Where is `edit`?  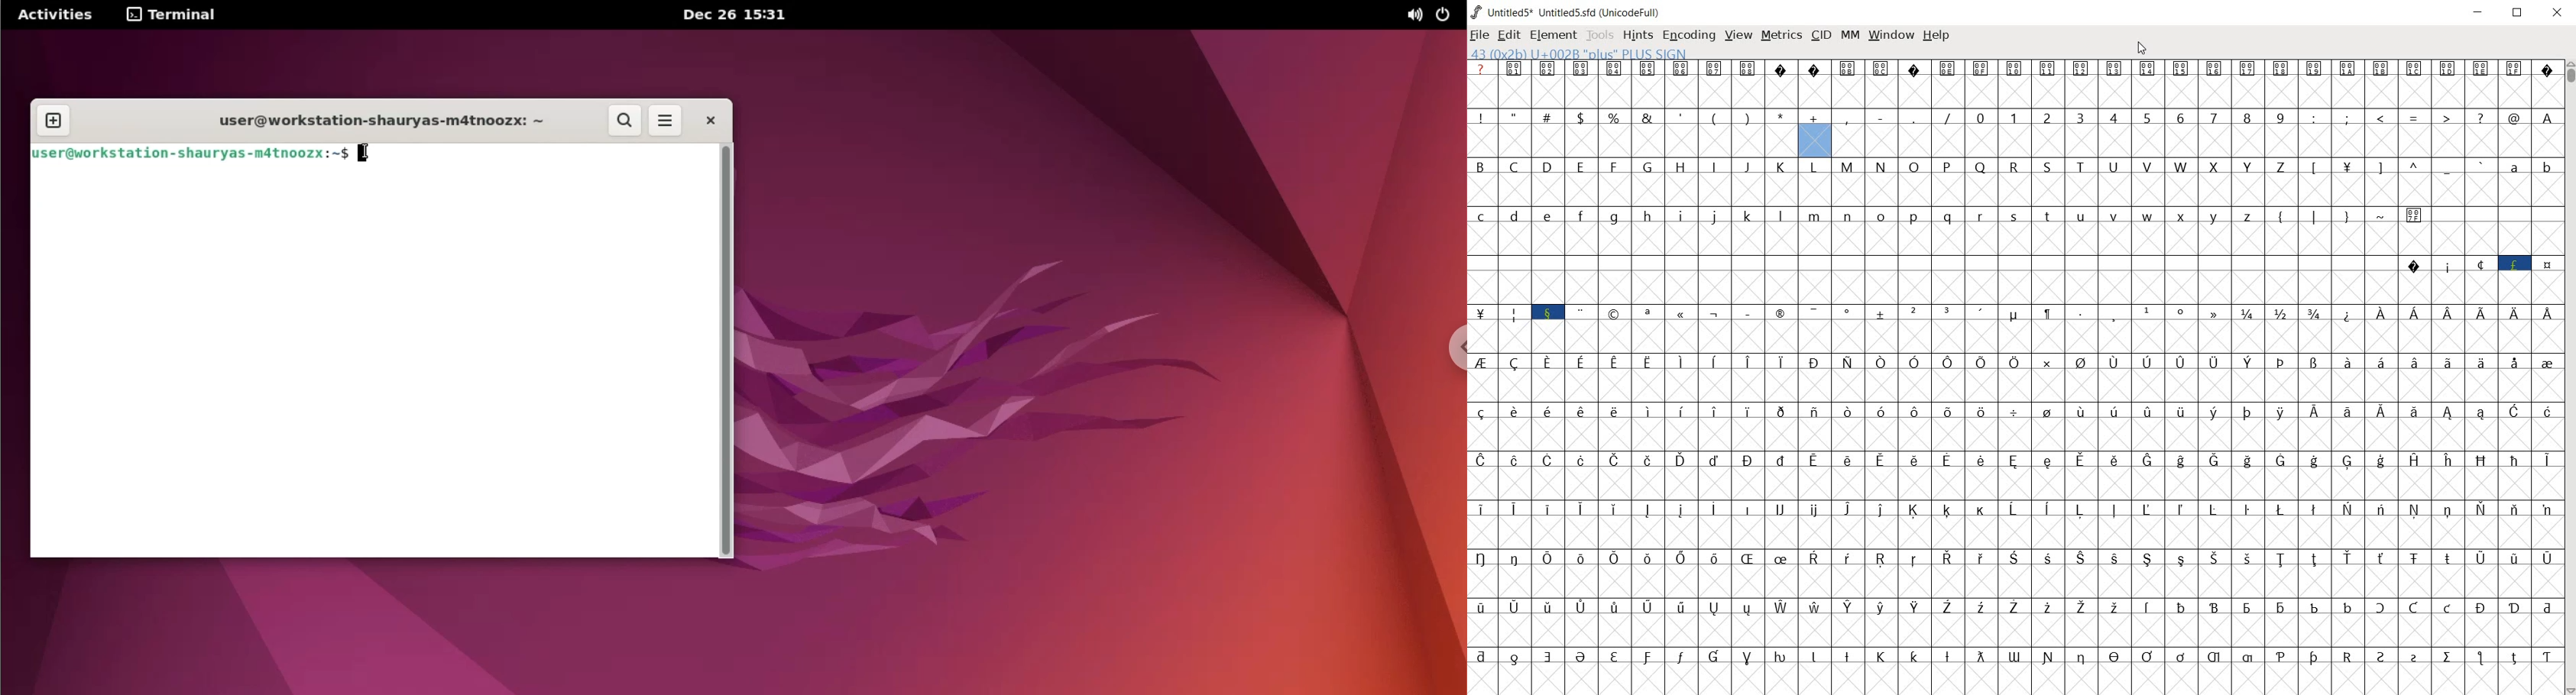 edit is located at coordinates (1508, 33).